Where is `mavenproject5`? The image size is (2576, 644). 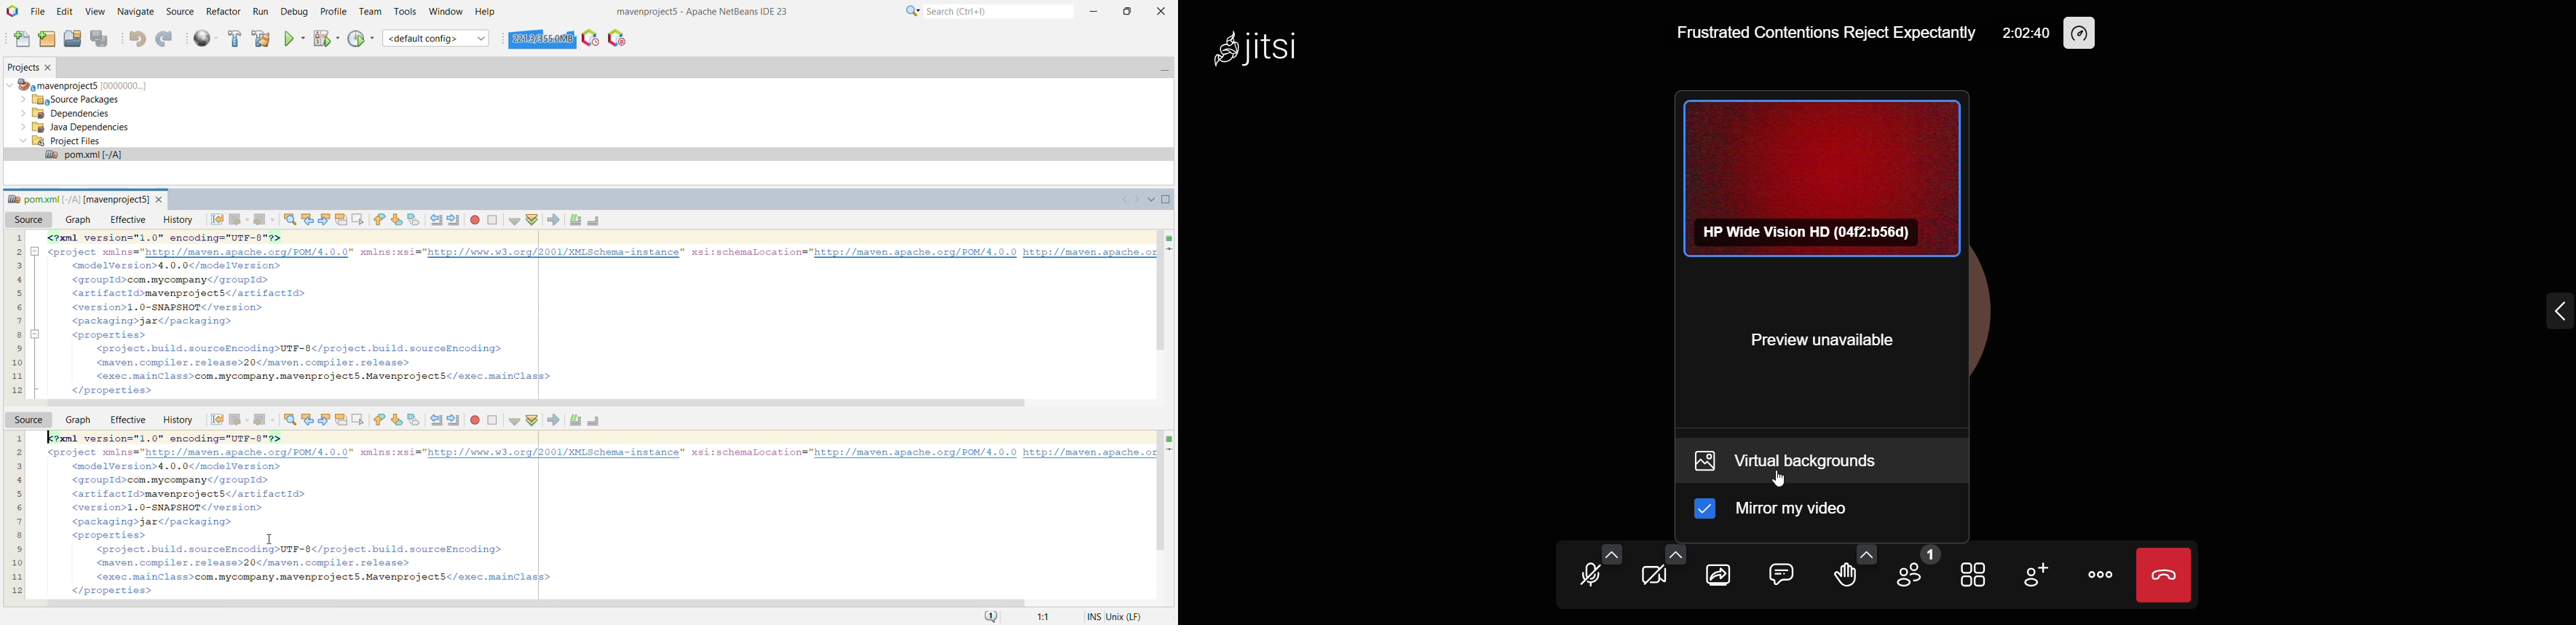
mavenproject5 is located at coordinates (81, 84).